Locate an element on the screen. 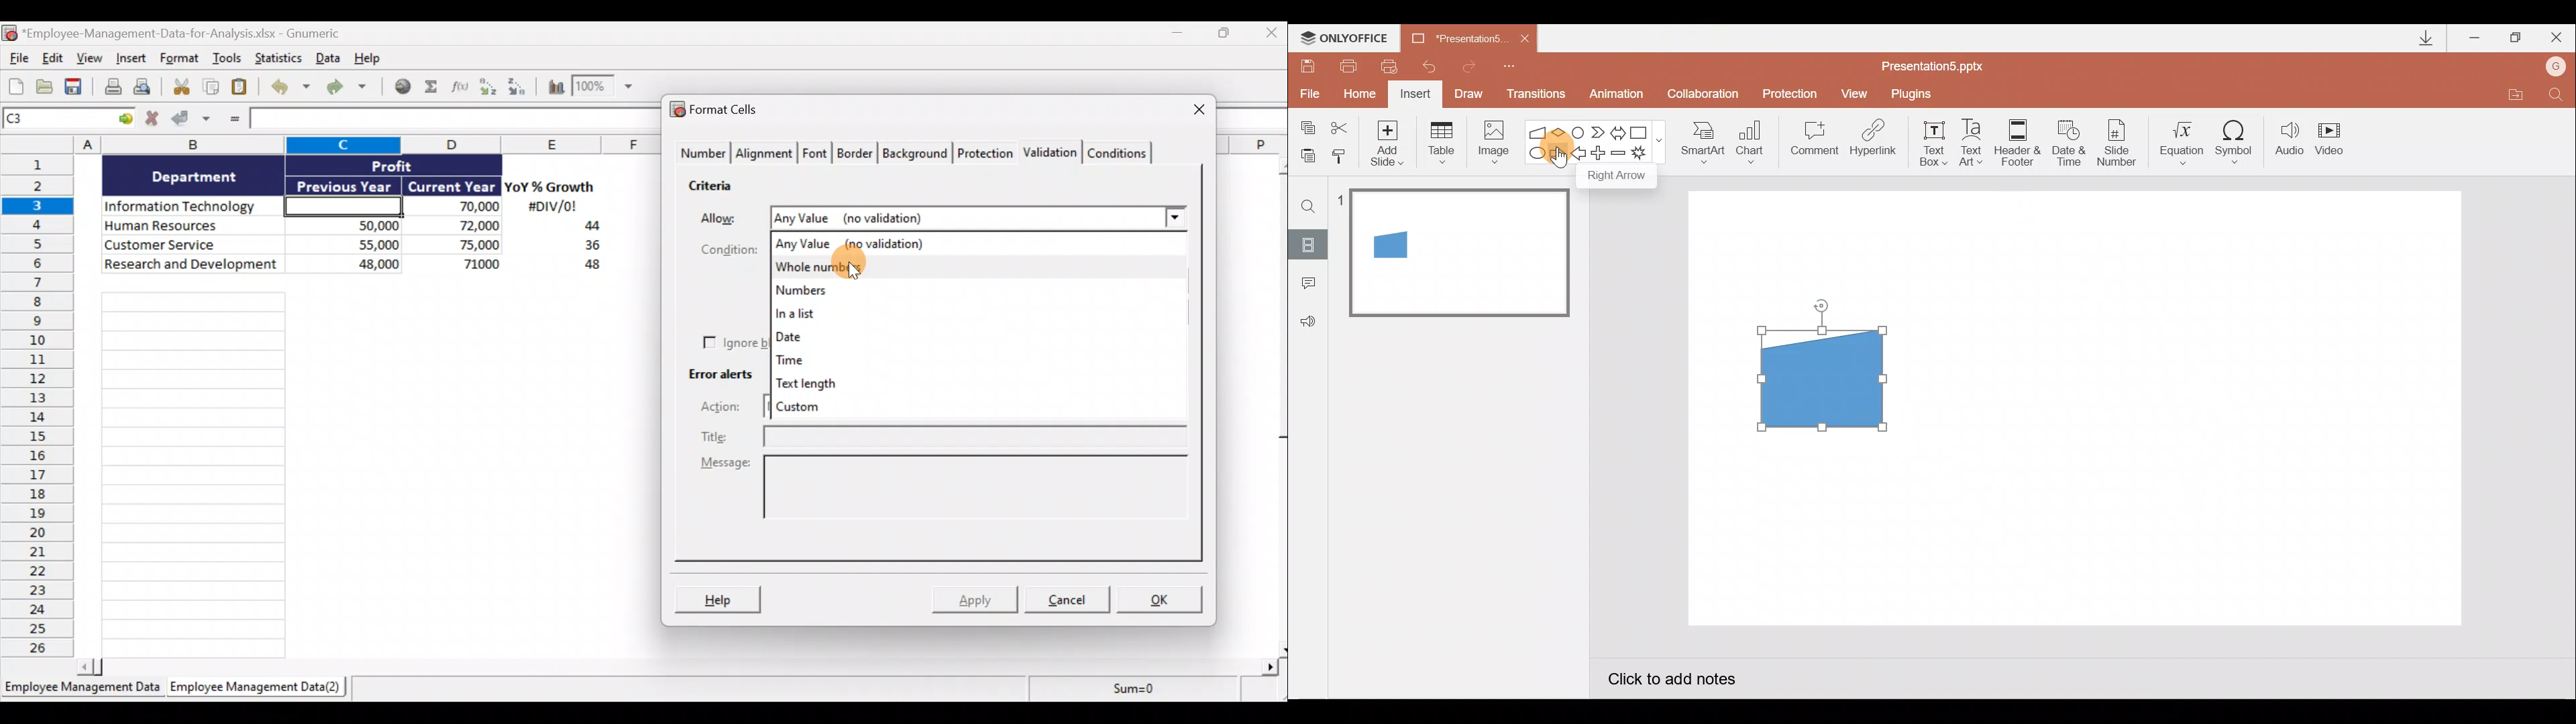 The image size is (2576, 728). Presentation5.pptx is located at coordinates (1941, 63).